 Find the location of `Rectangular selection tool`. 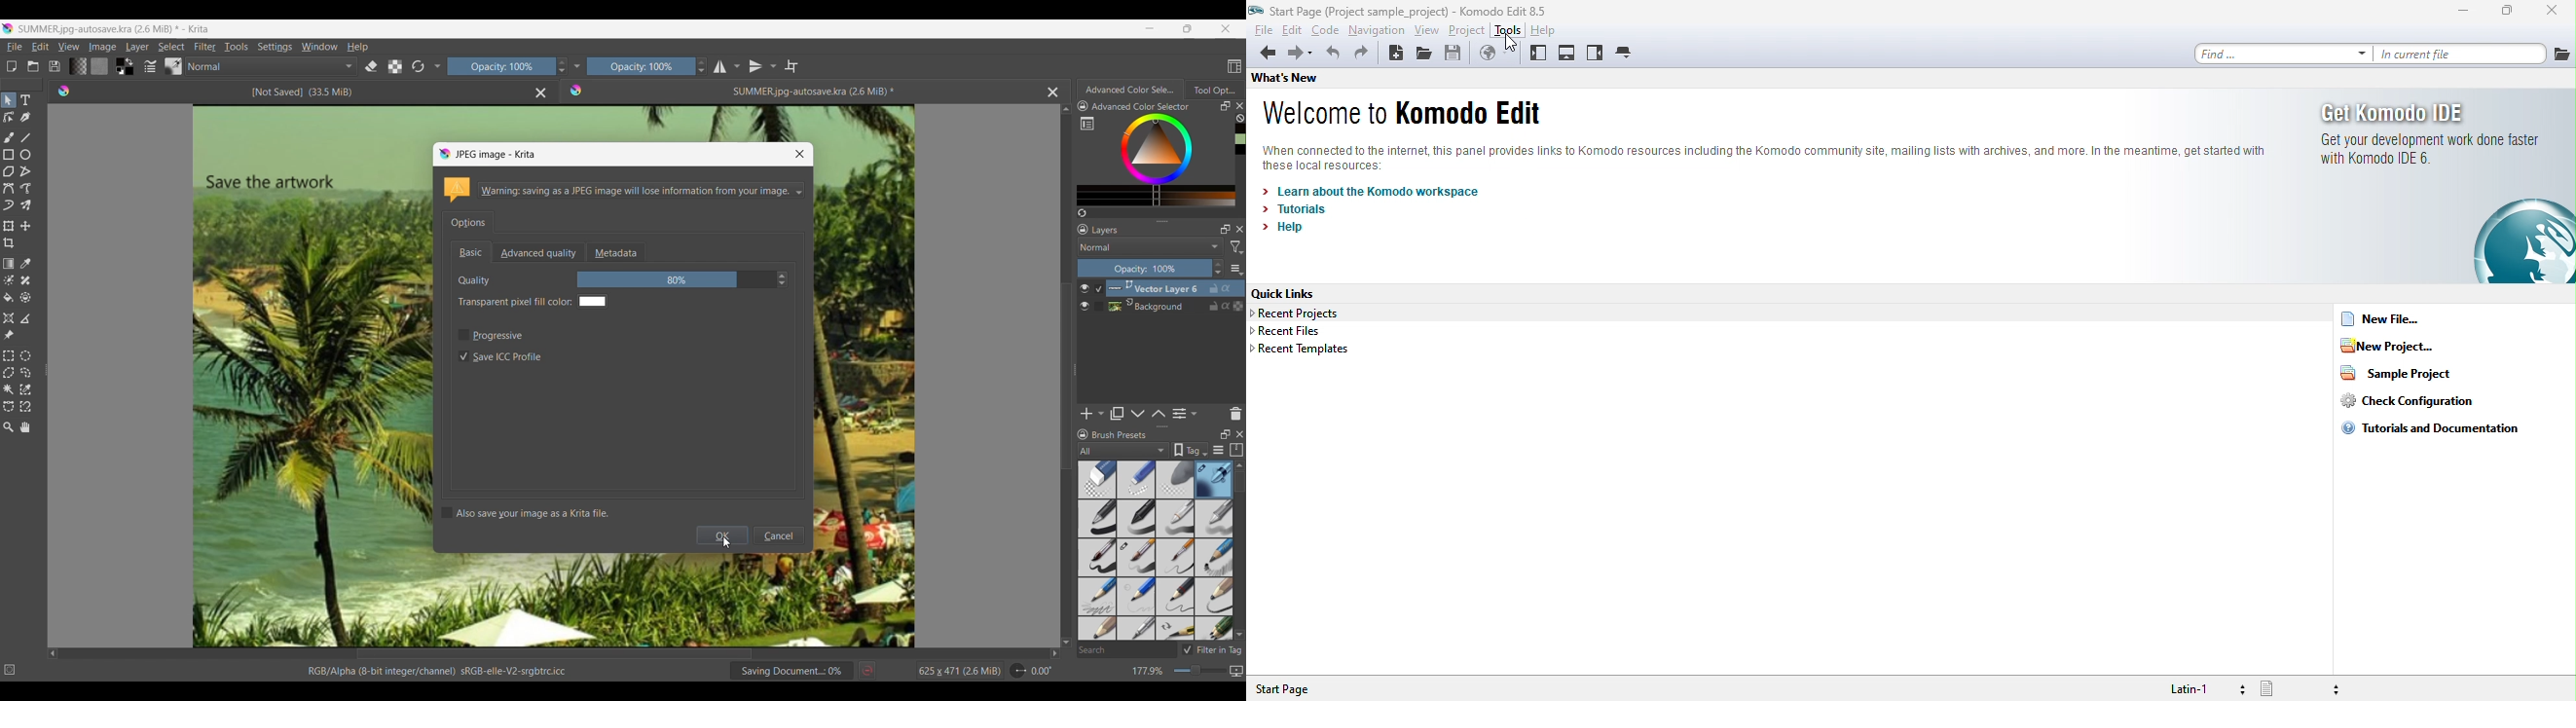

Rectangular selection tool is located at coordinates (8, 356).